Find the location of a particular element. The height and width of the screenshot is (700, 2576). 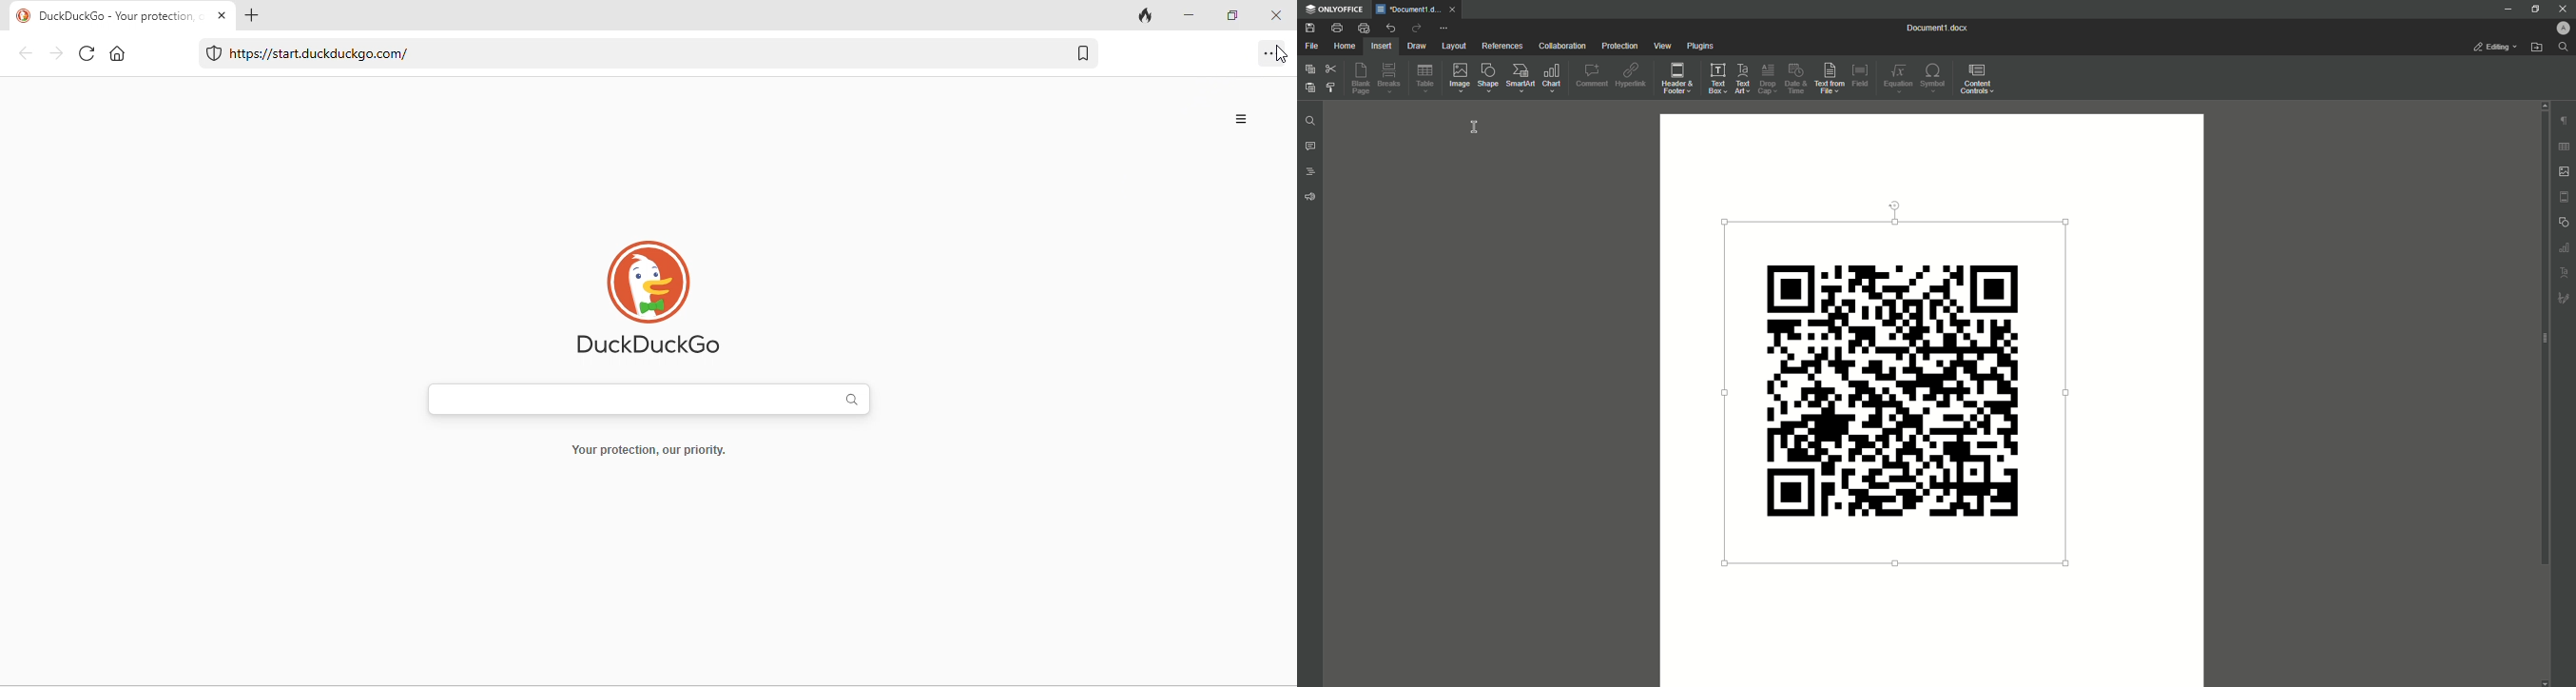

Text Box is located at coordinates (1711, 78).